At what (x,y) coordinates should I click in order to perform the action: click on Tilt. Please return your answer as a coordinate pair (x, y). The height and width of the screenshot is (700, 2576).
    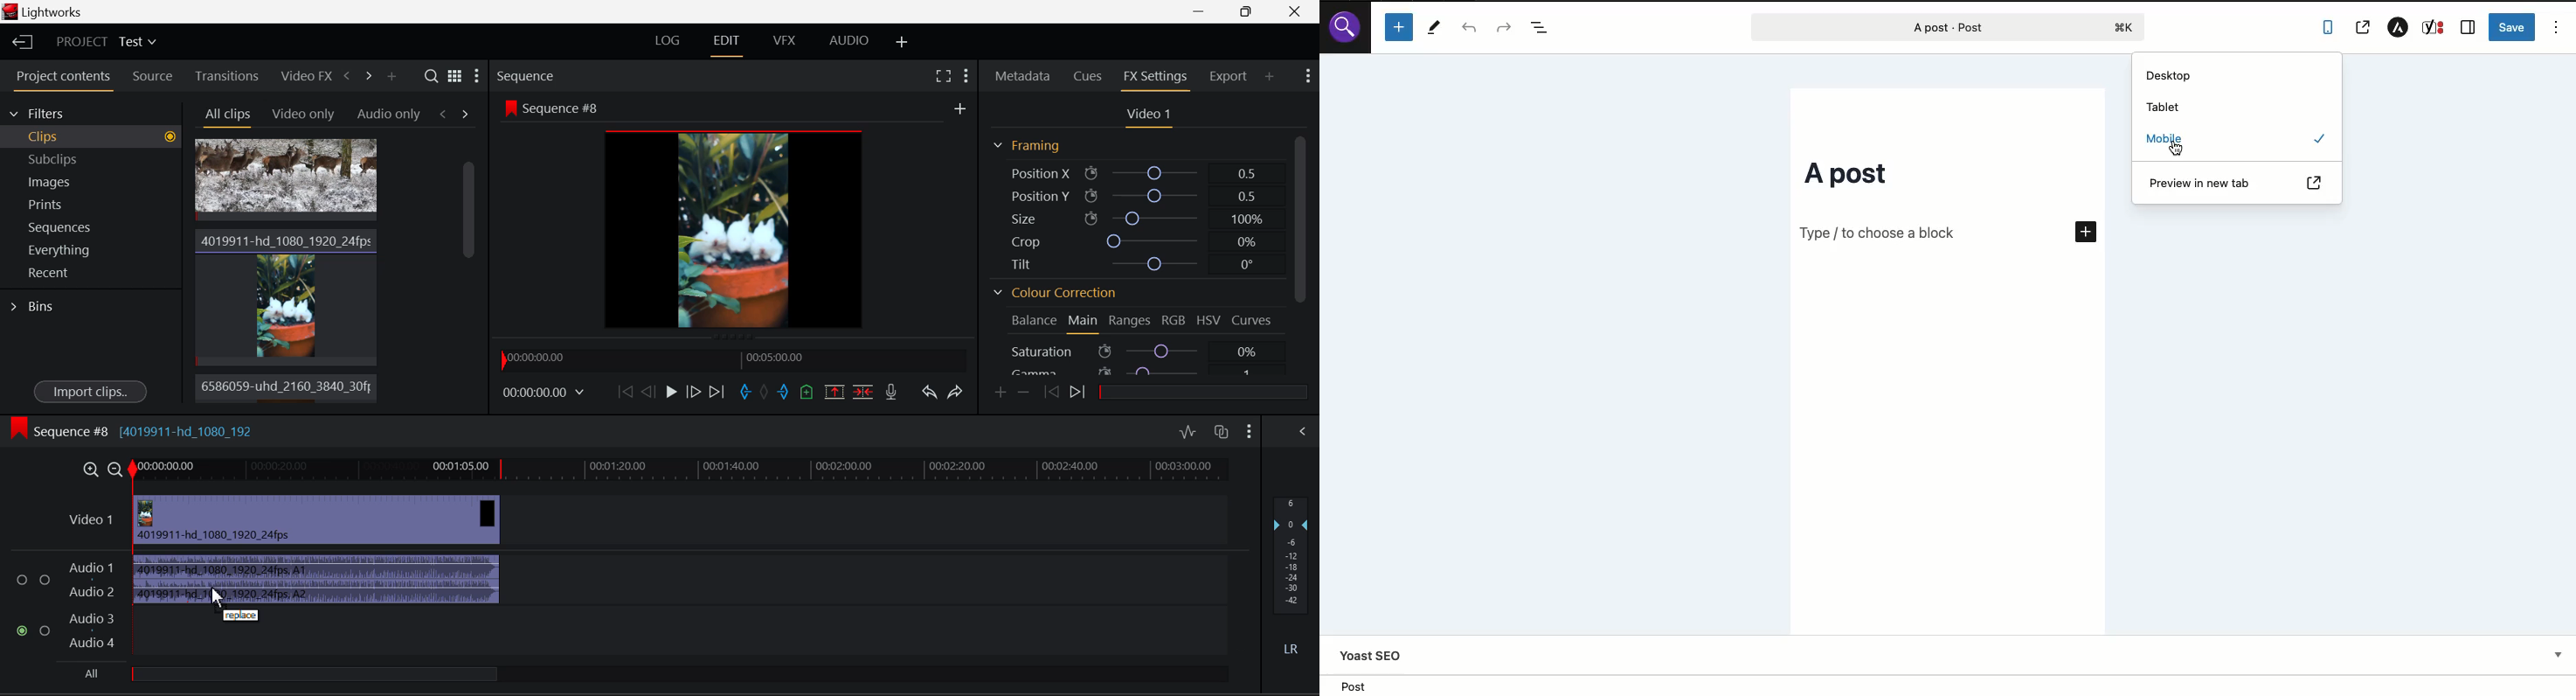
    Looking at the image, I should click on (1140, 263).